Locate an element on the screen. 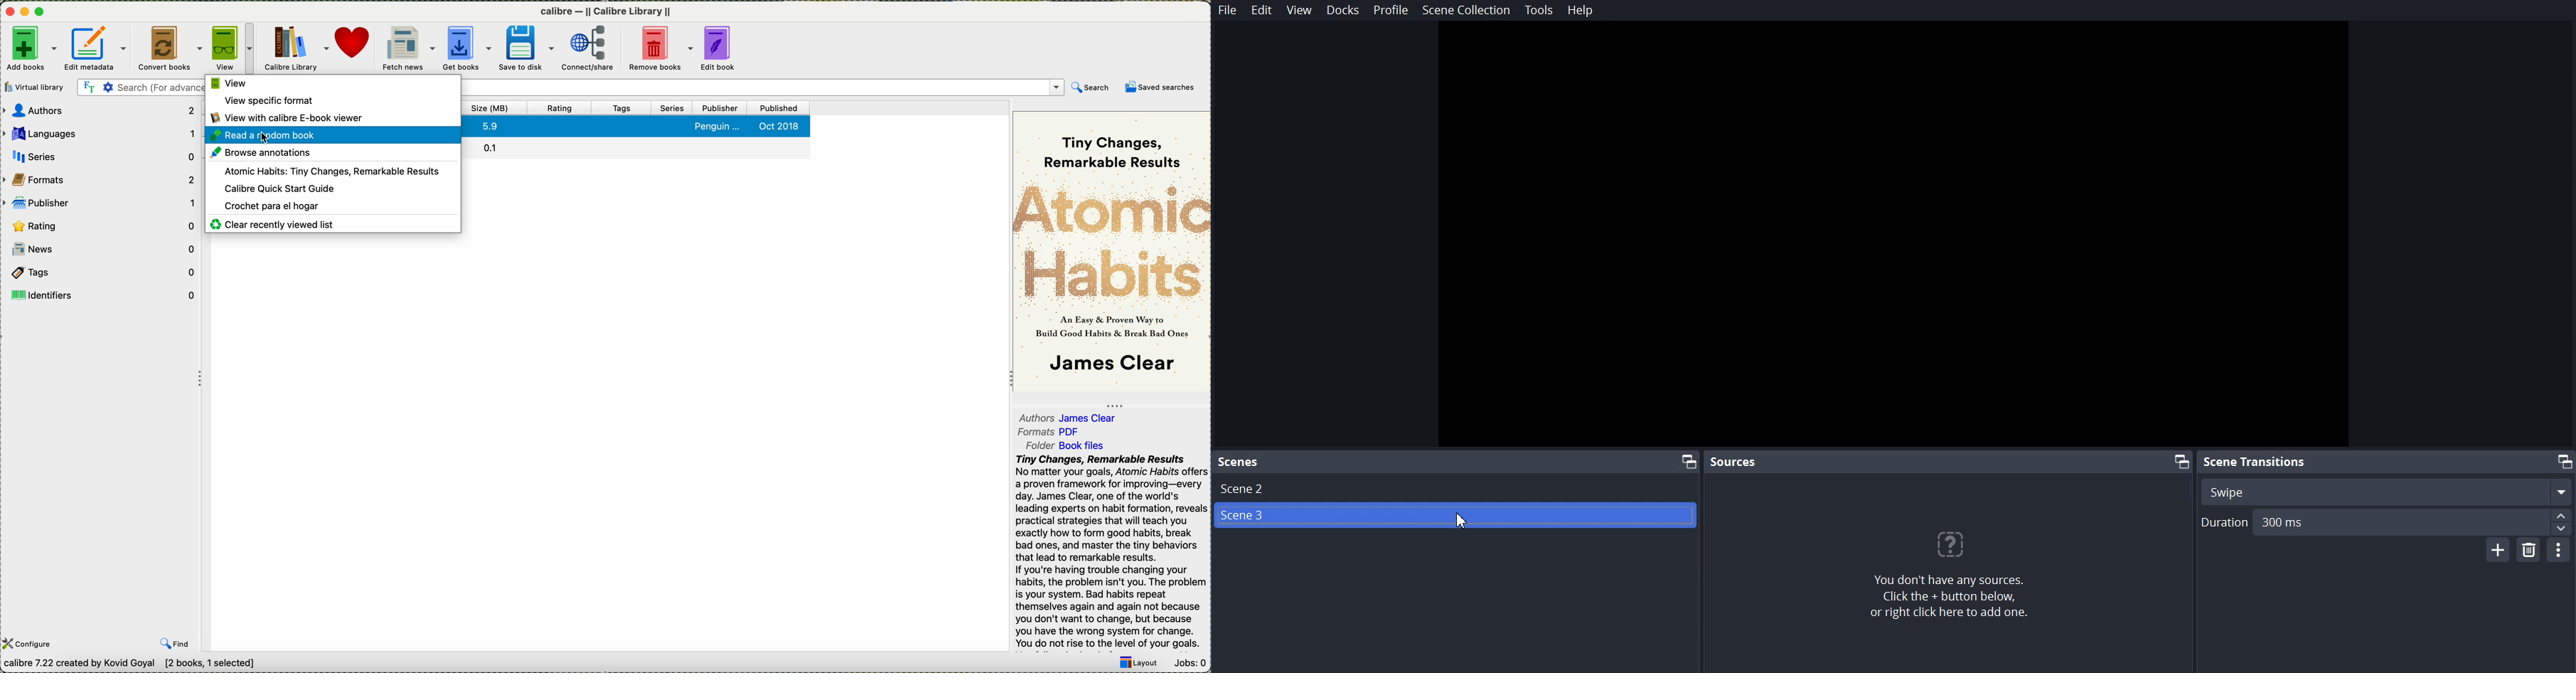  Tools is located at coordinates (1538, 10).